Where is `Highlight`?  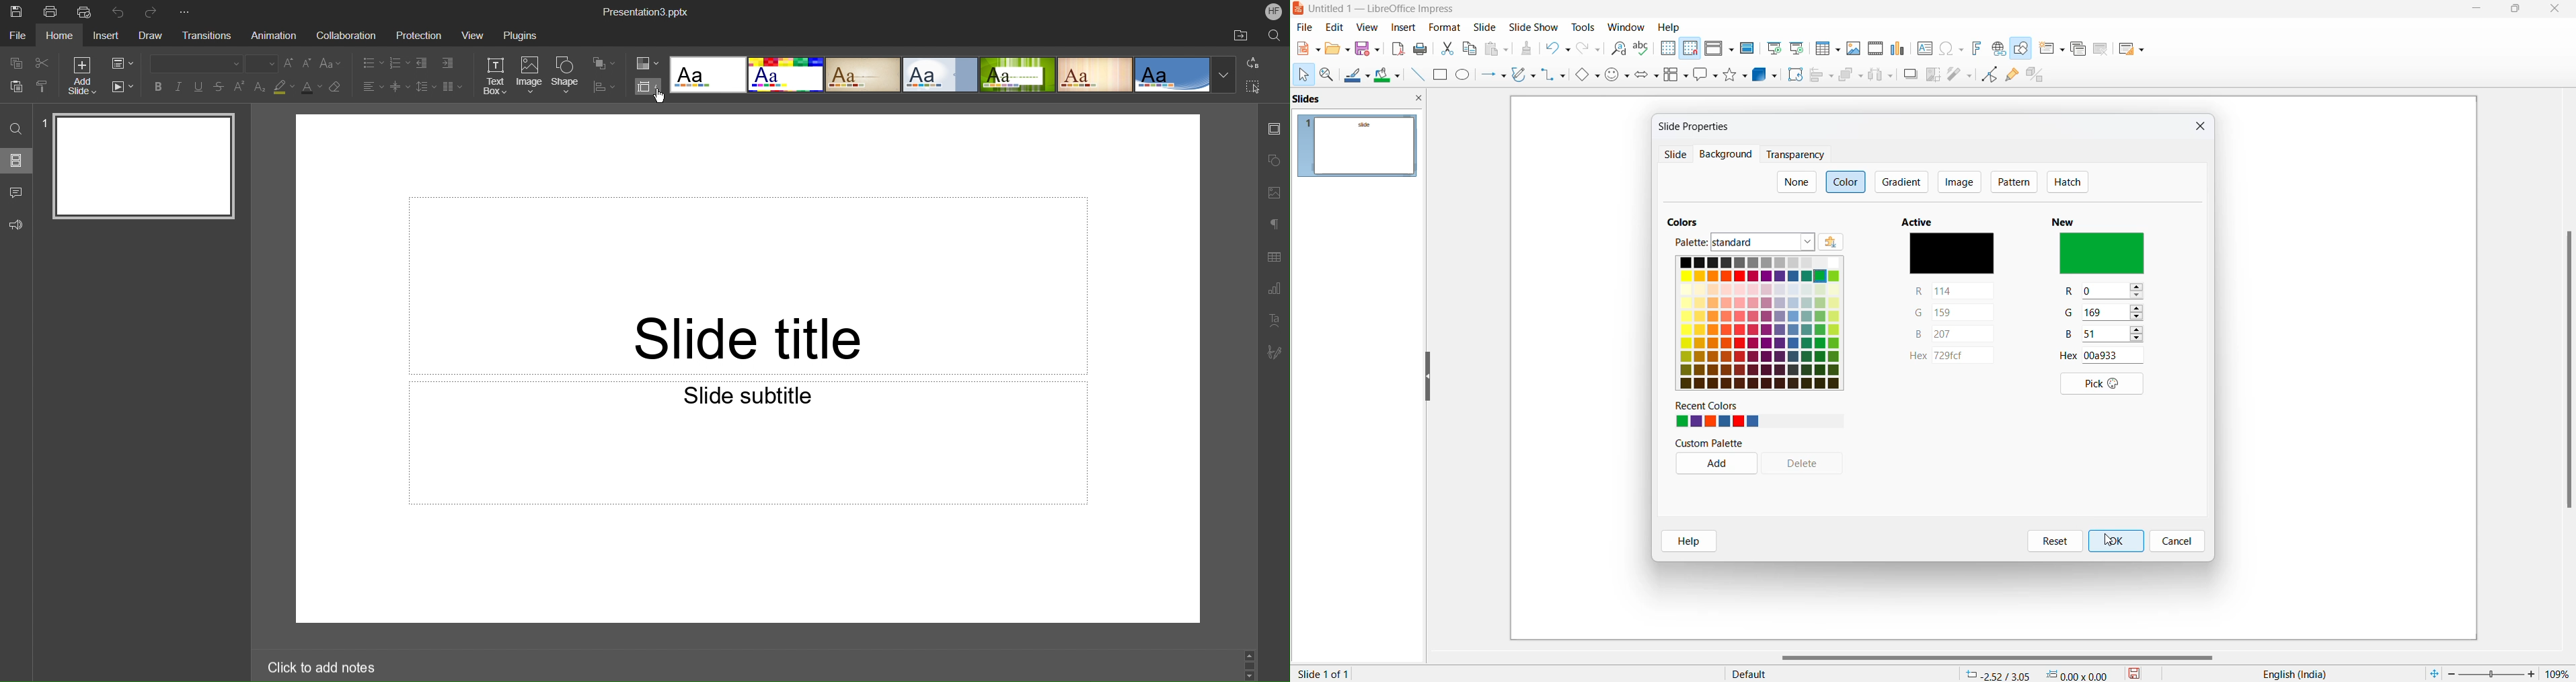
Highlight is located at coordinates (285, 88).